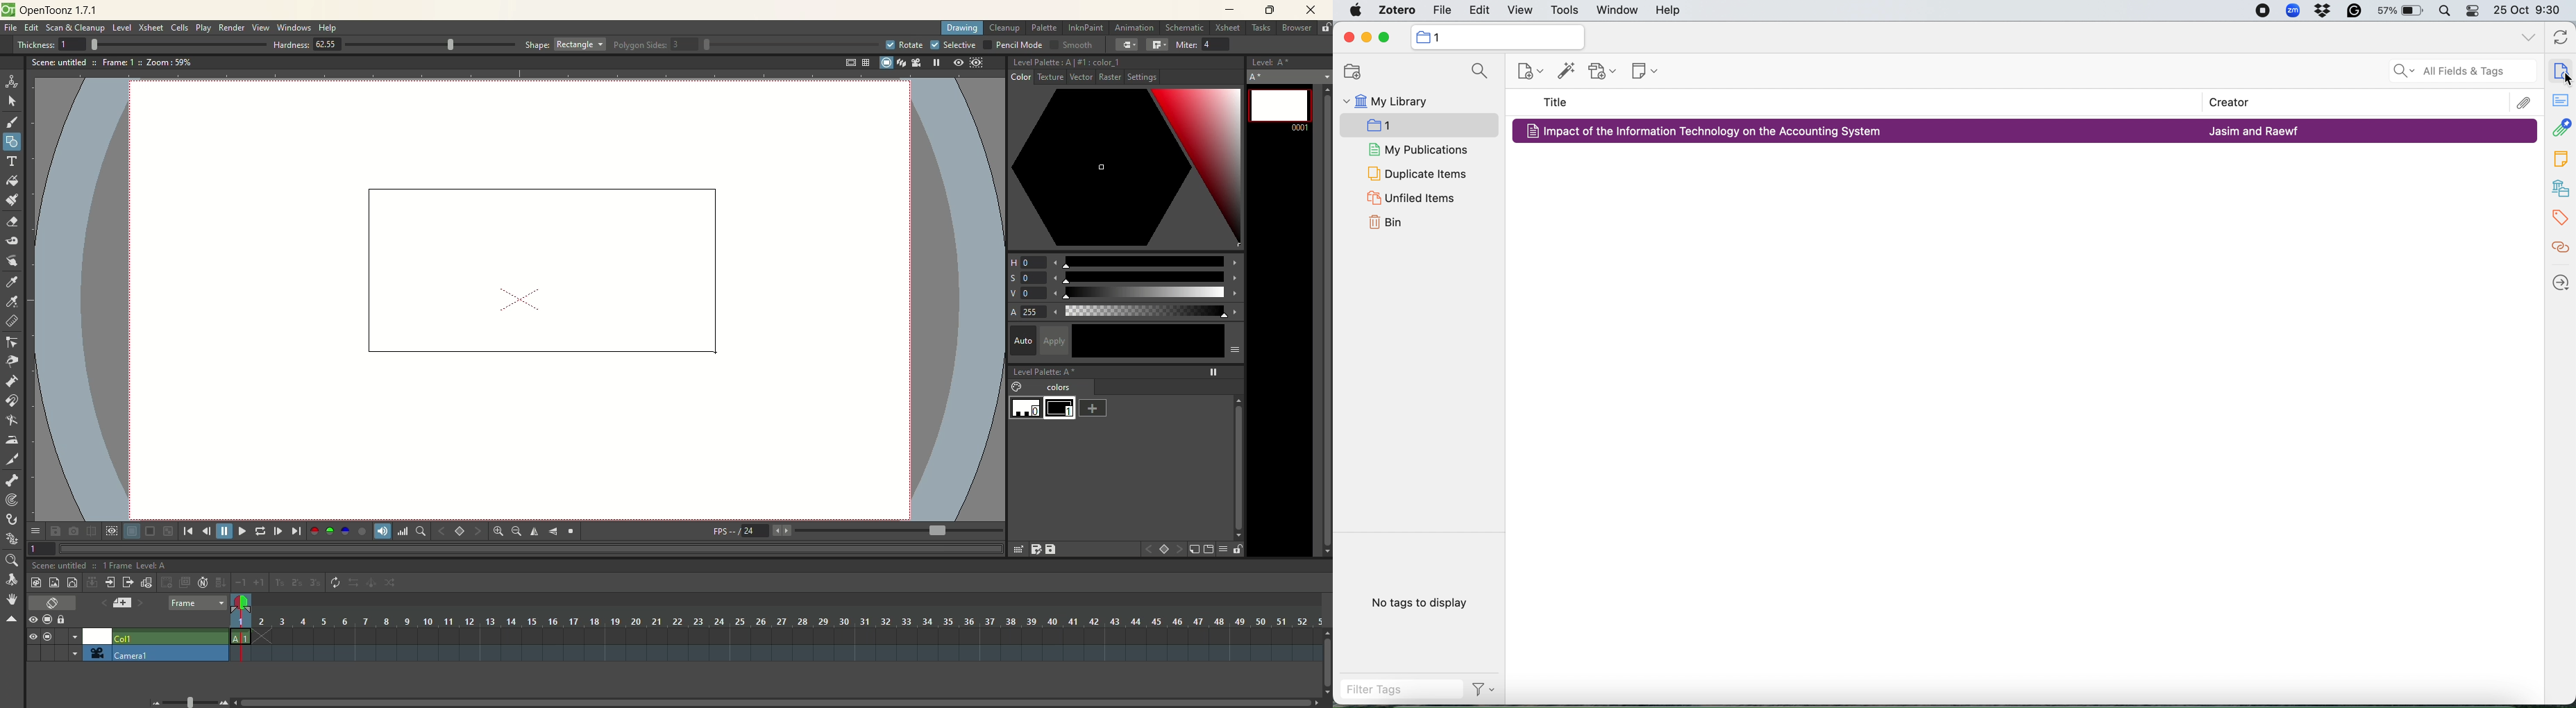 This screenshot has height=728, width=2576. Describe the element at coordinates (2565, 75) in the screenshot. I see `cursor` at that location.